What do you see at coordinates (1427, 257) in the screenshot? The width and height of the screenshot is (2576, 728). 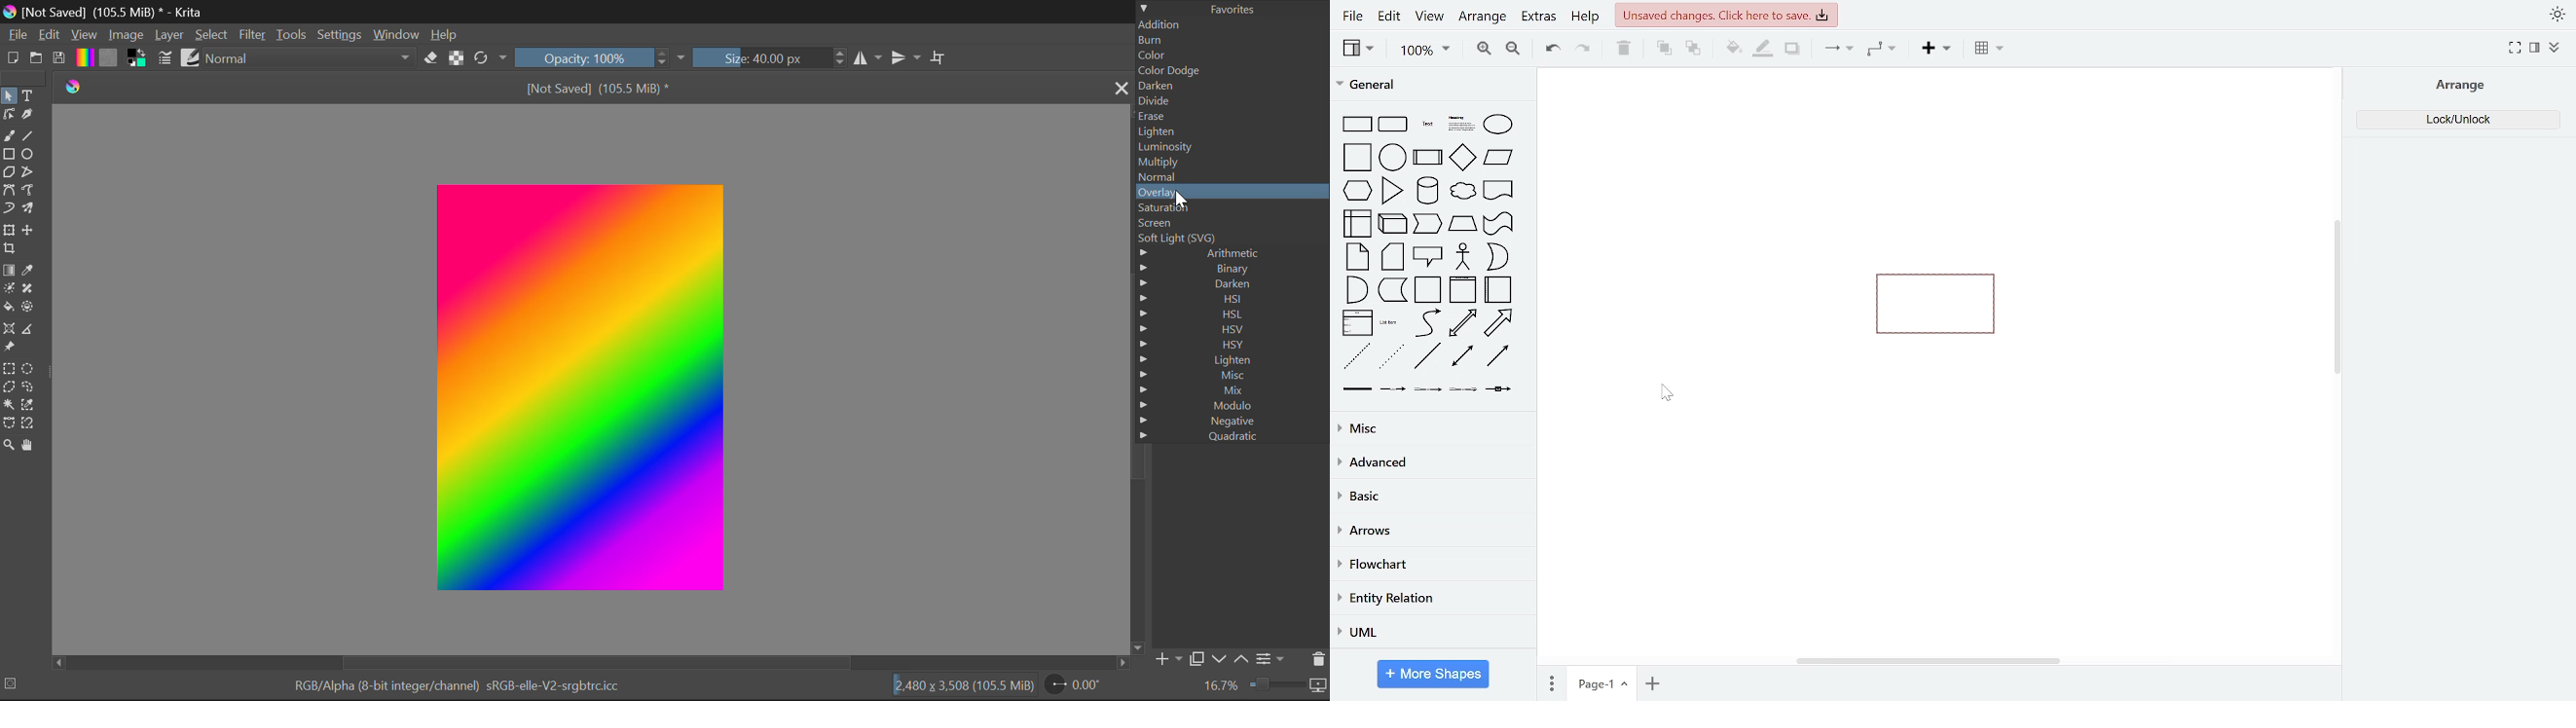 I see `callout` at bounding box center [1427, 257].